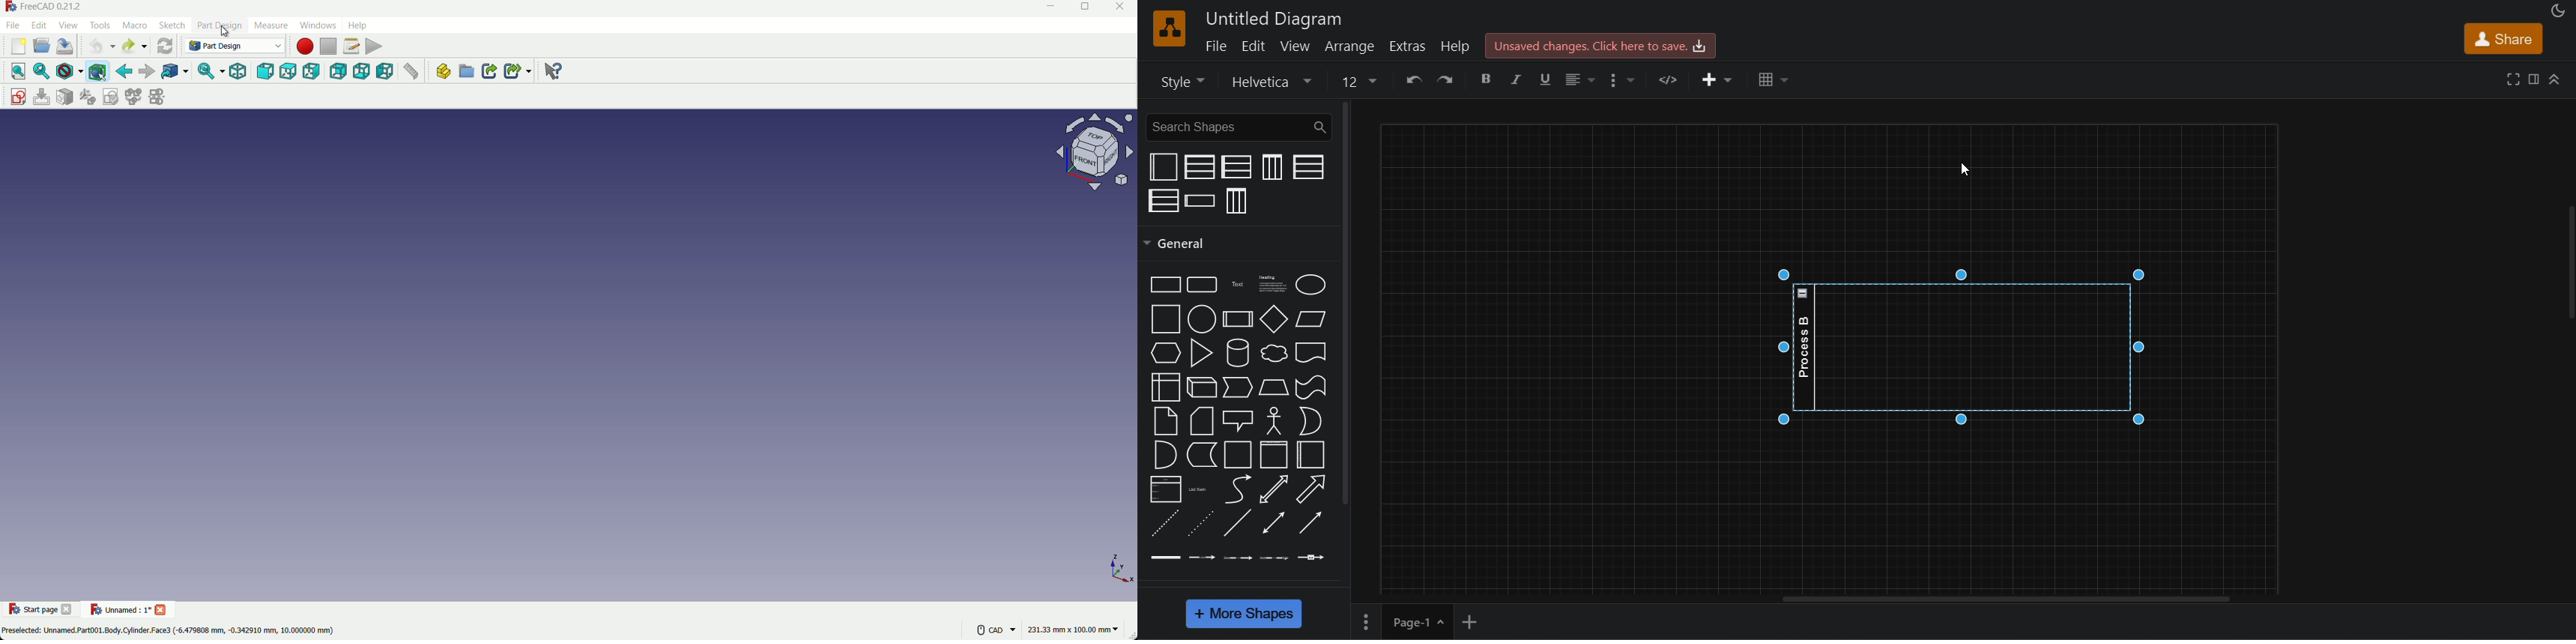 The width and height of the screenshot is (2576, 644). What do you see at coordinates (1418, 622) in the screenshot?
I see `page 1` at bounding box center [1418, 622].